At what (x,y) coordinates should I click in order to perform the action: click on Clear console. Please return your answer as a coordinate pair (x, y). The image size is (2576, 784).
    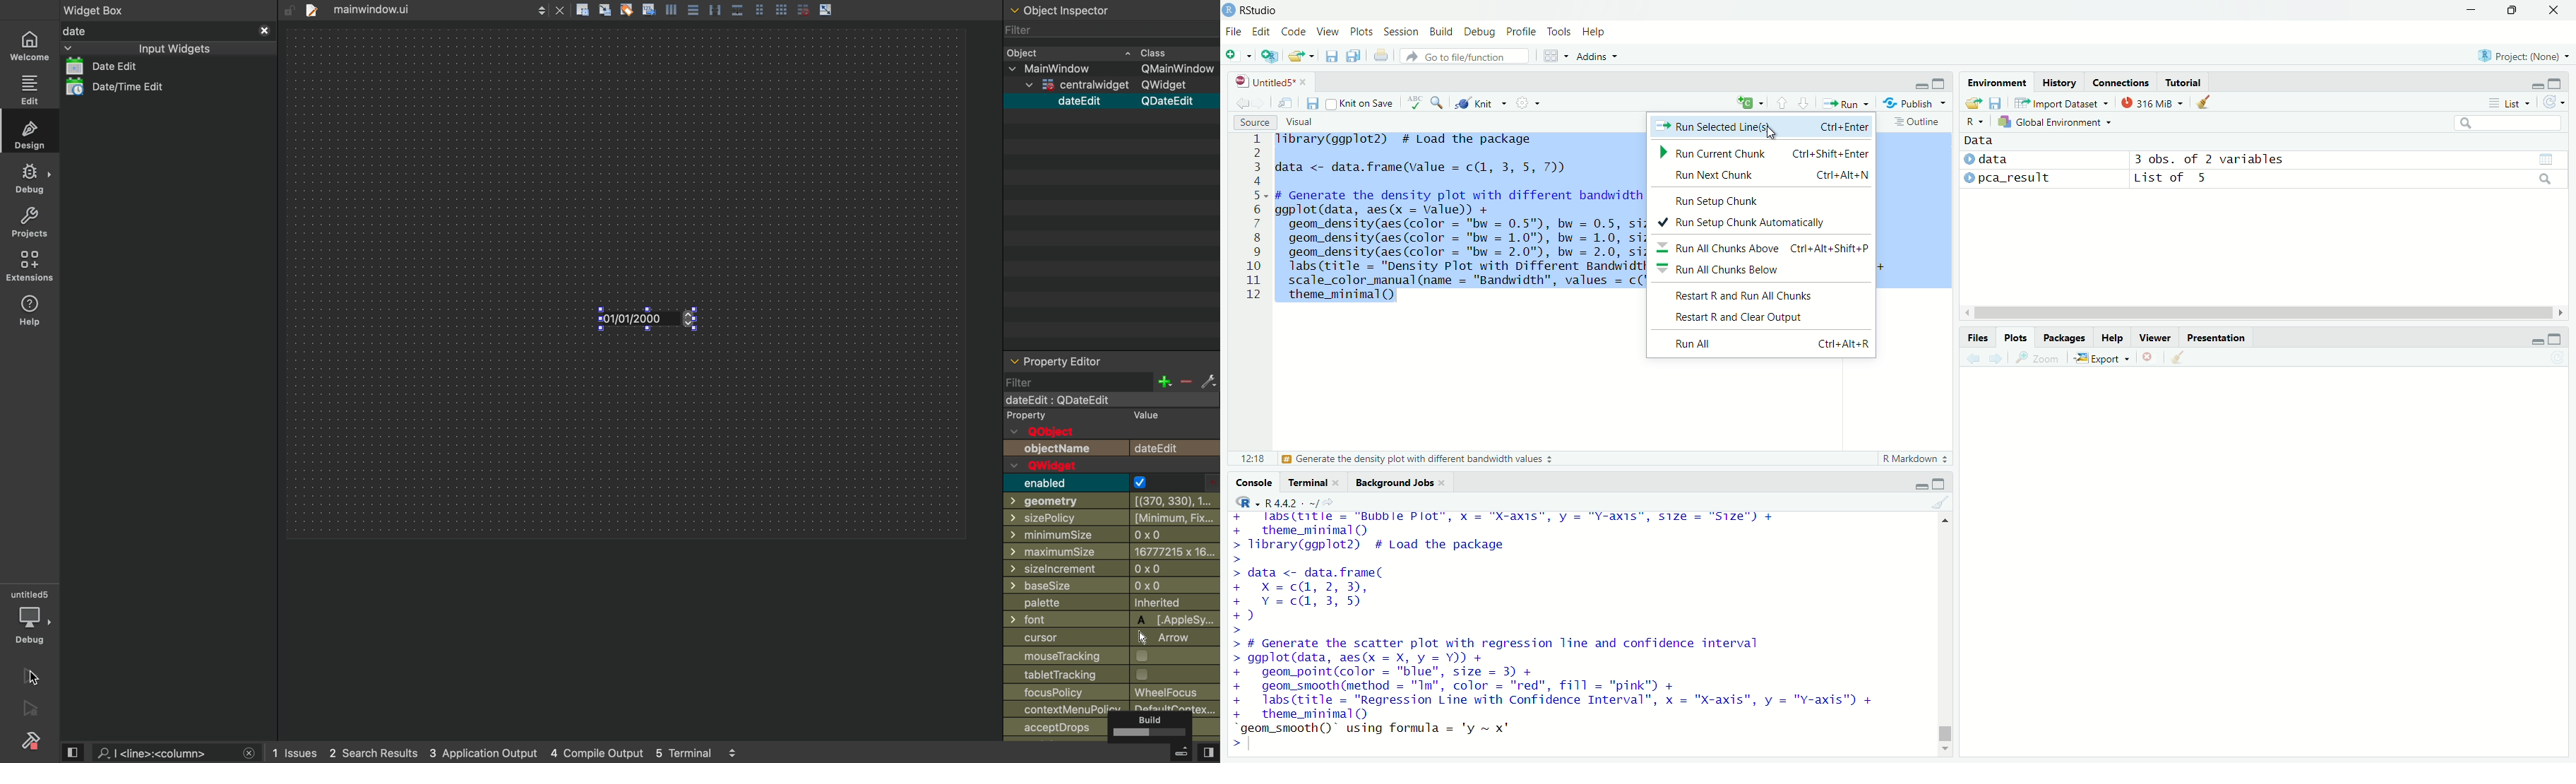
    Looking at the image, I should click on (1941, 502).